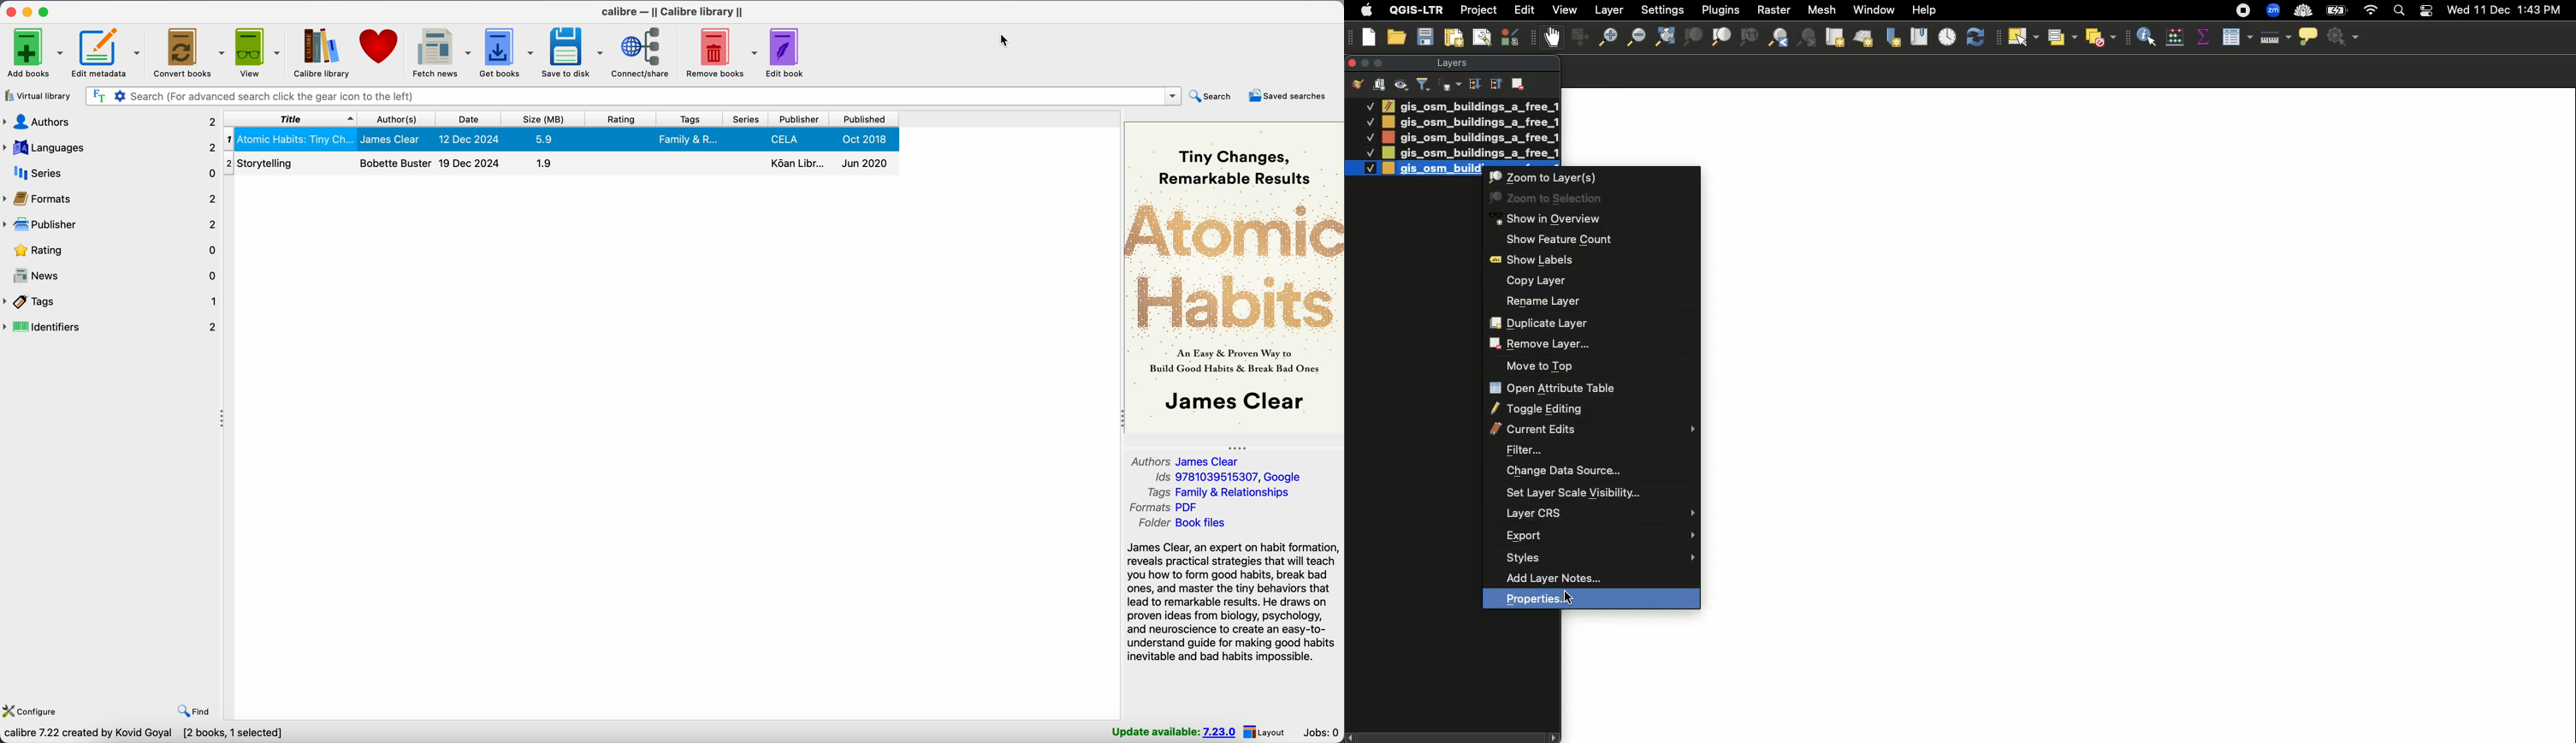 The height and width of the screenshot is (756, 2576). What do you see at coordinates (1380, 84) in the screenshot?
I see `Add group` at bounding box center [1380, 84].